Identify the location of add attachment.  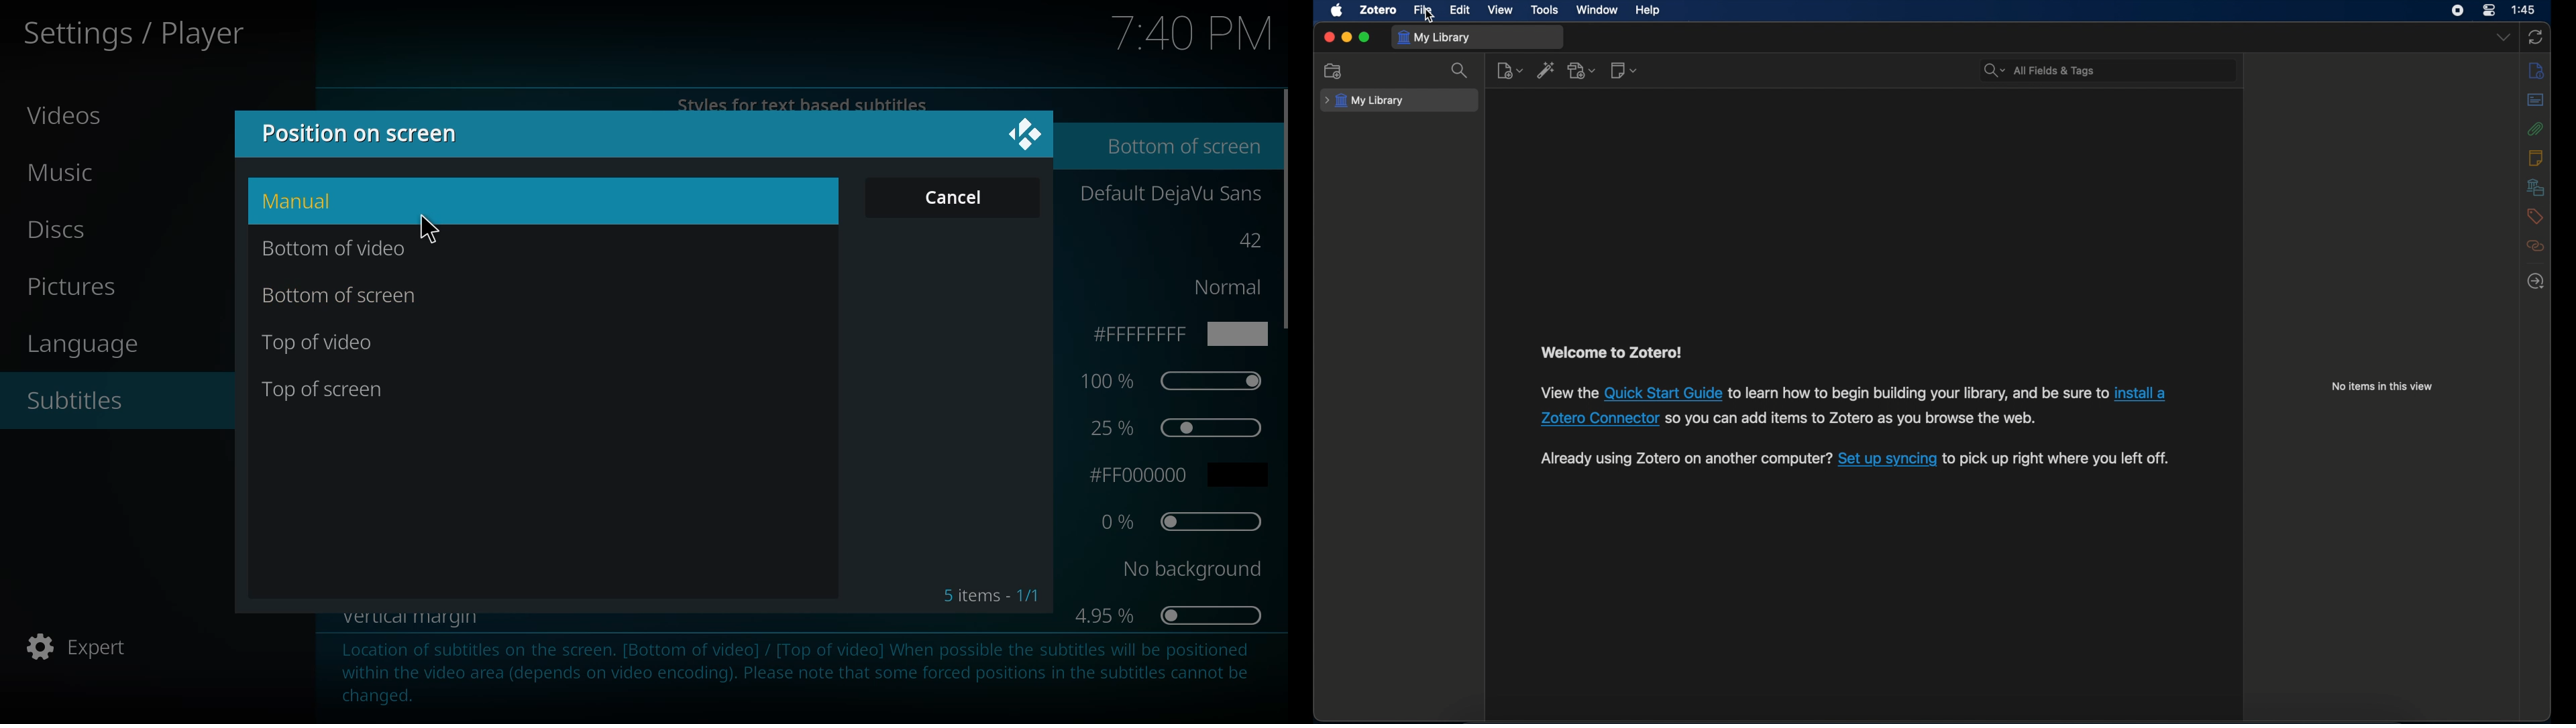
(1582, 70).